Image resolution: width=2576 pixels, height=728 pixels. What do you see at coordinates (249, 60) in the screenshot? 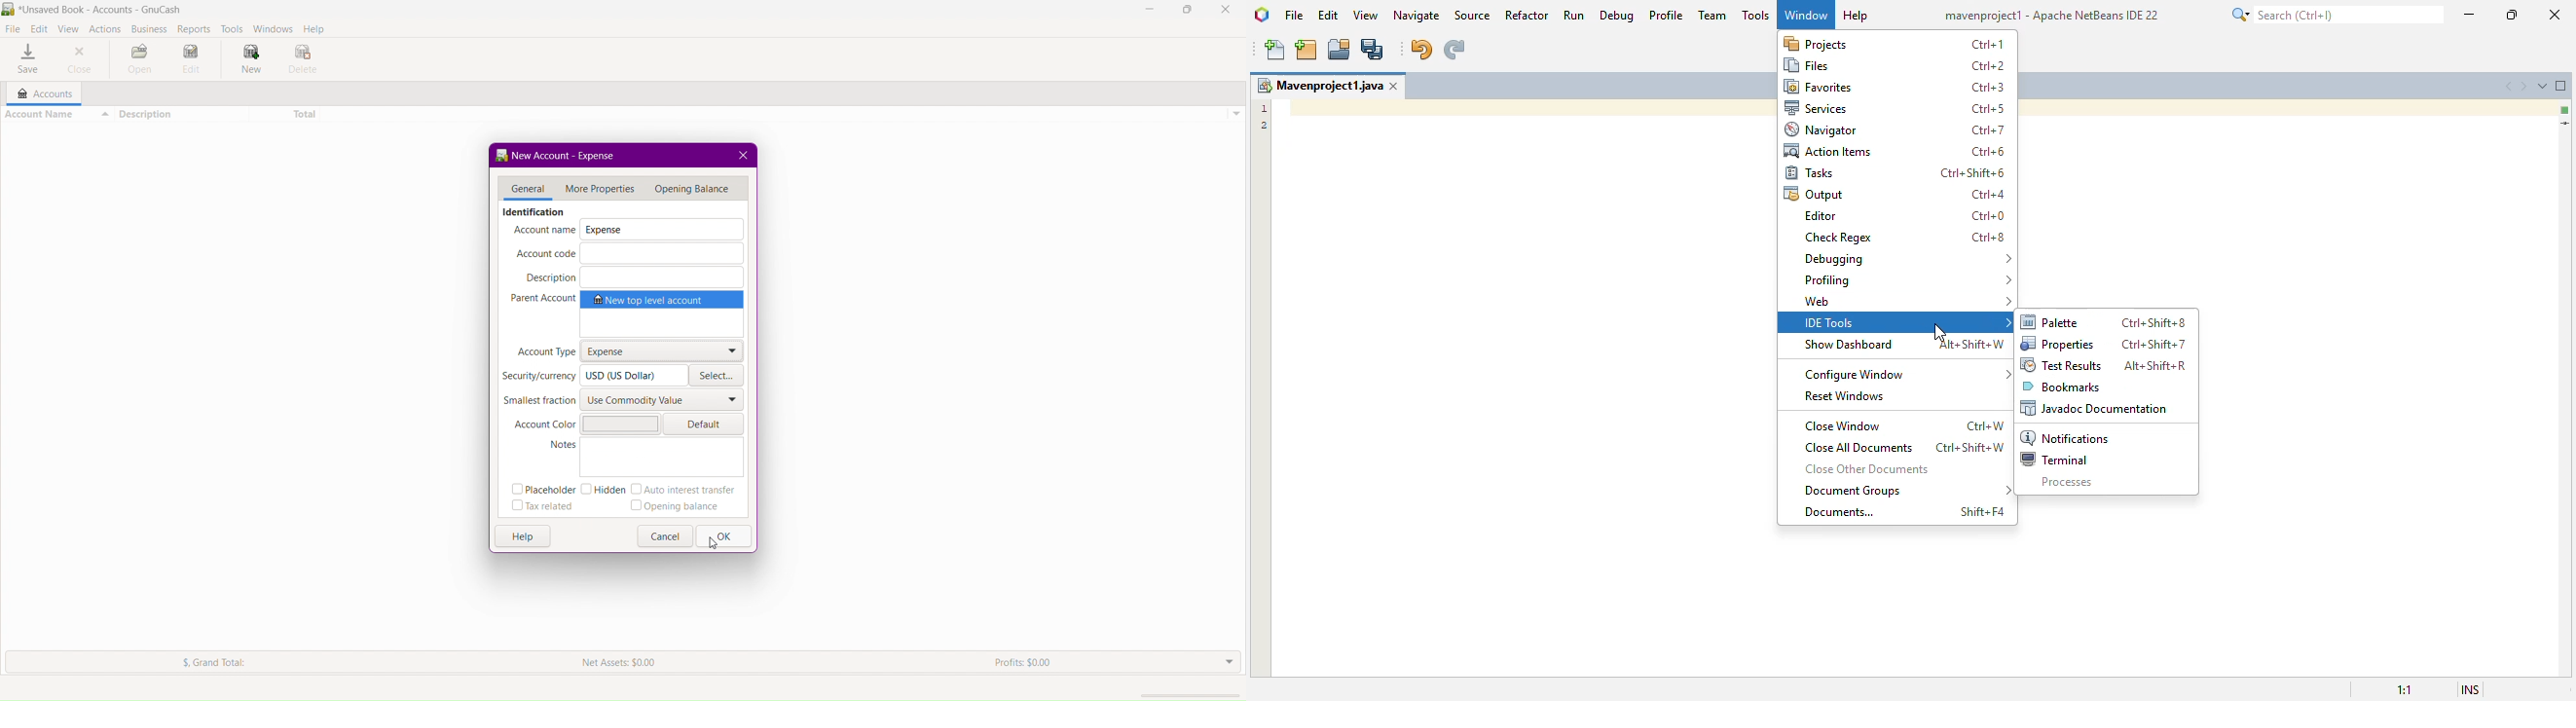
I see `New` at bounding box center [249, 60].